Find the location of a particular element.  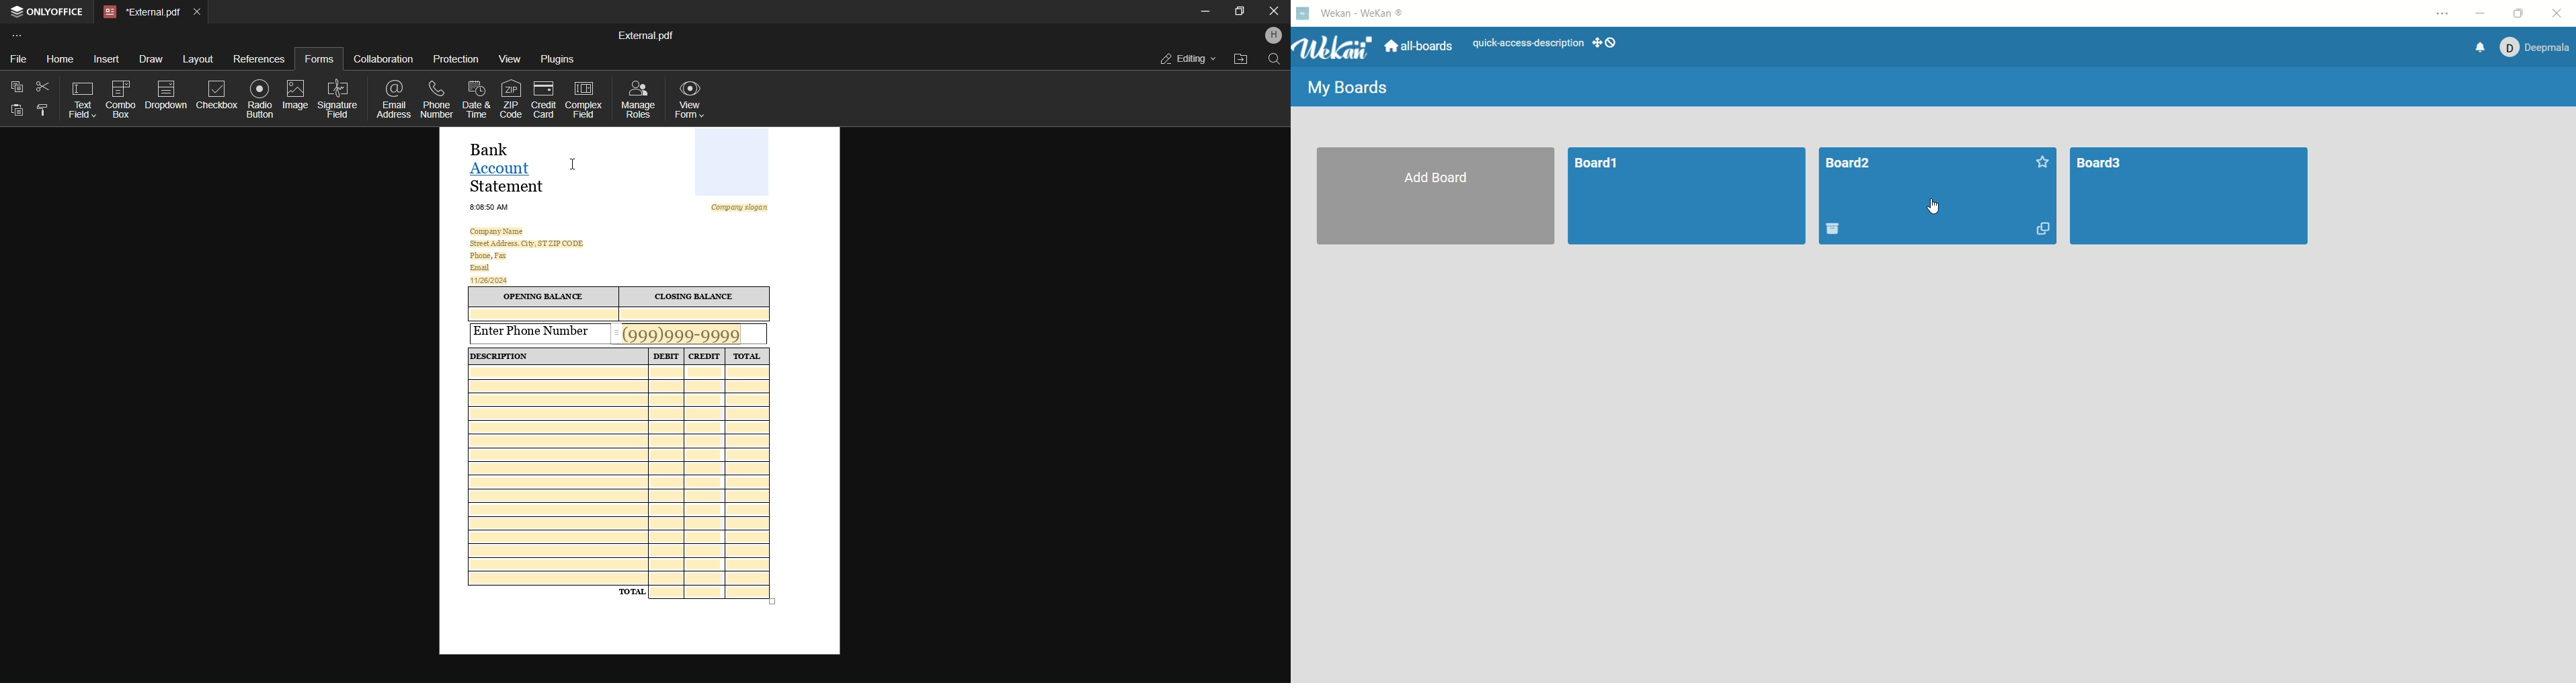

collaboration is located at coordinates (385, 57).